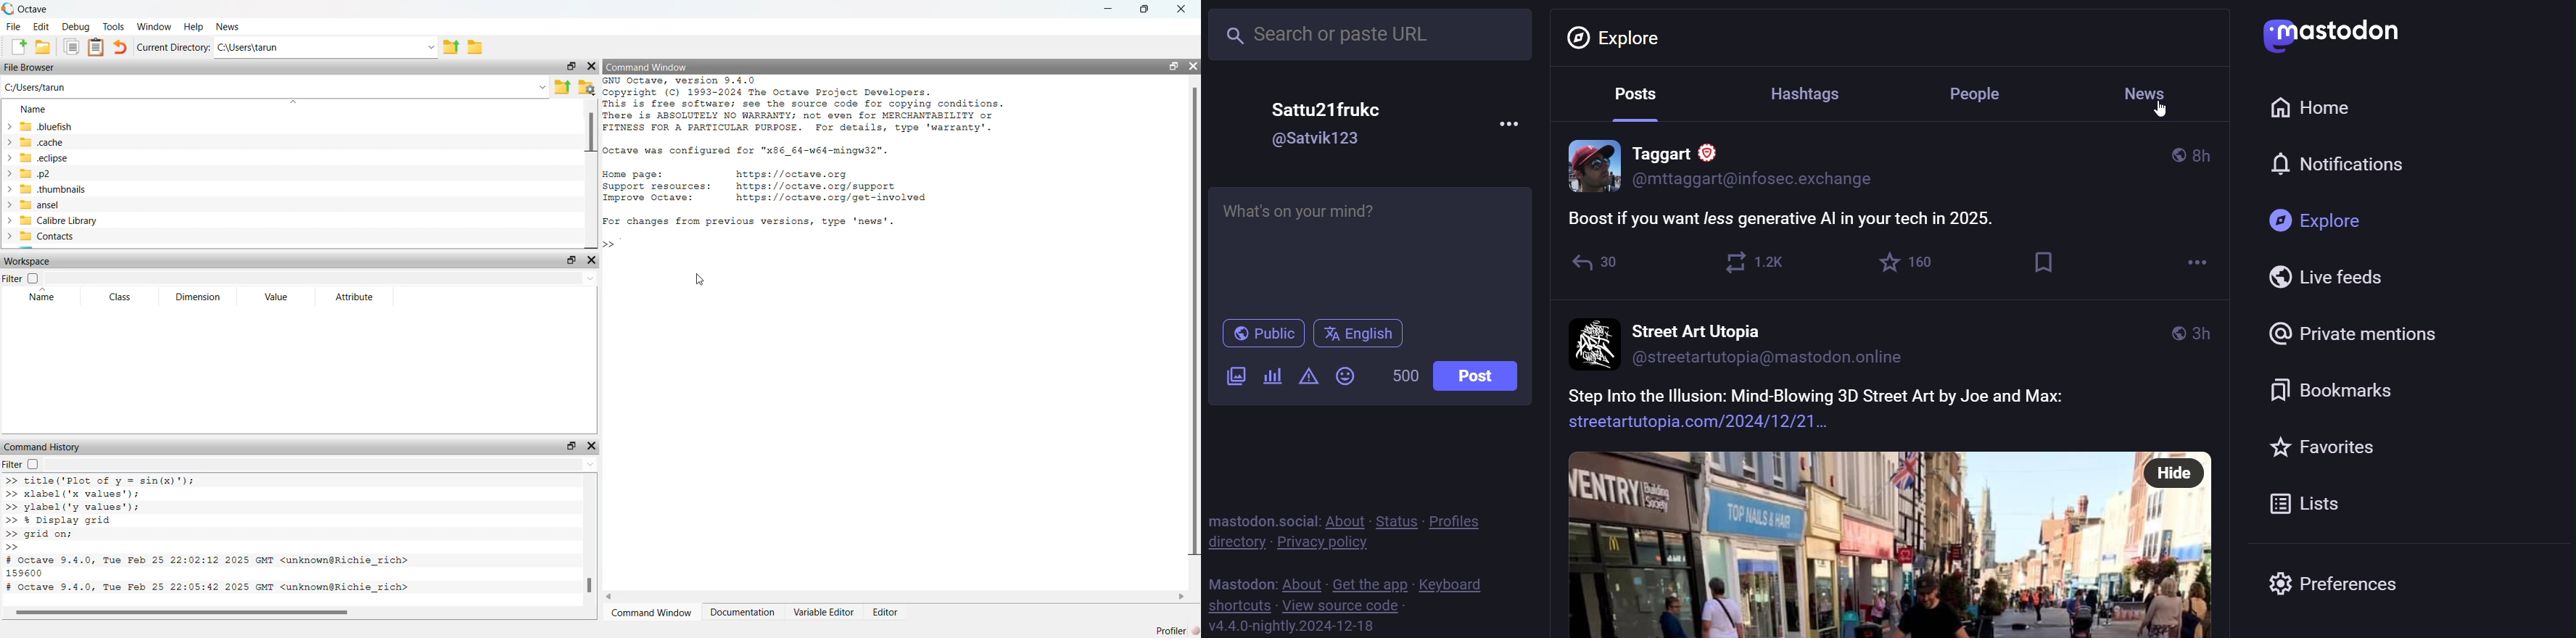  I want to click on Class, so click(120, 296).